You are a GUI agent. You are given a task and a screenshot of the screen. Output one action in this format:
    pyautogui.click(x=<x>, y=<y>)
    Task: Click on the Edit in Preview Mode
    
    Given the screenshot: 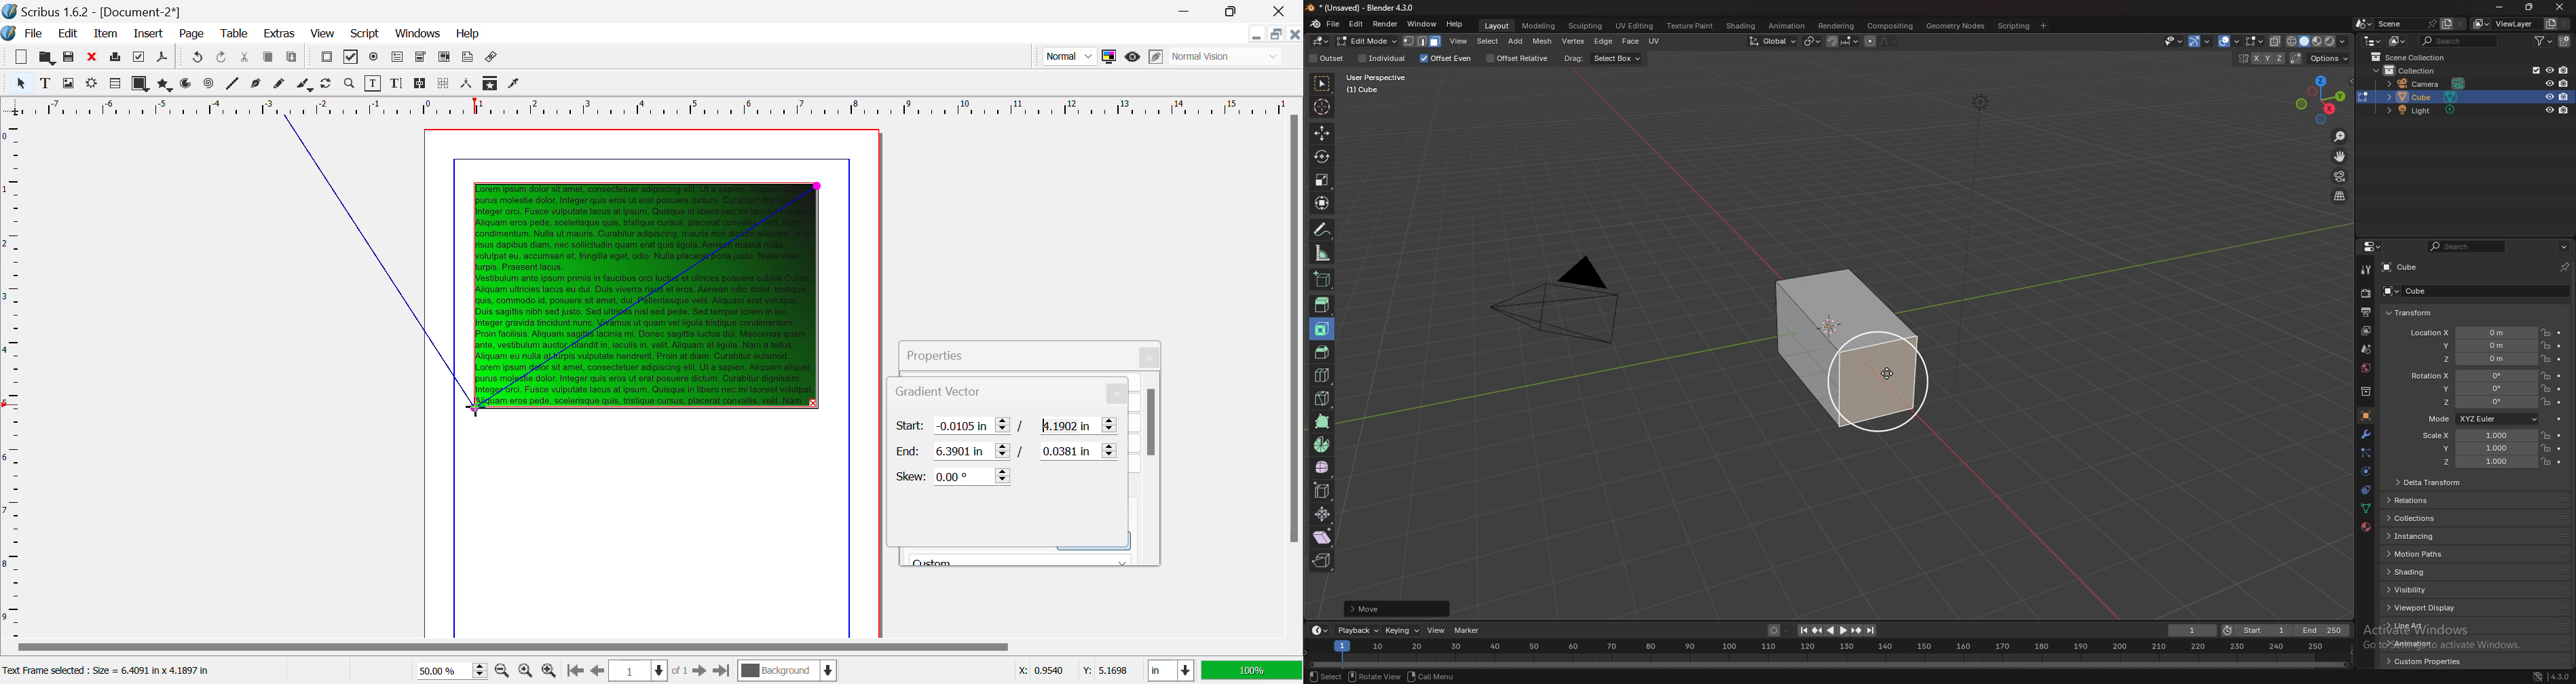 What is the action you would take?
    pyautogui.click(x=1157, y=57)
    